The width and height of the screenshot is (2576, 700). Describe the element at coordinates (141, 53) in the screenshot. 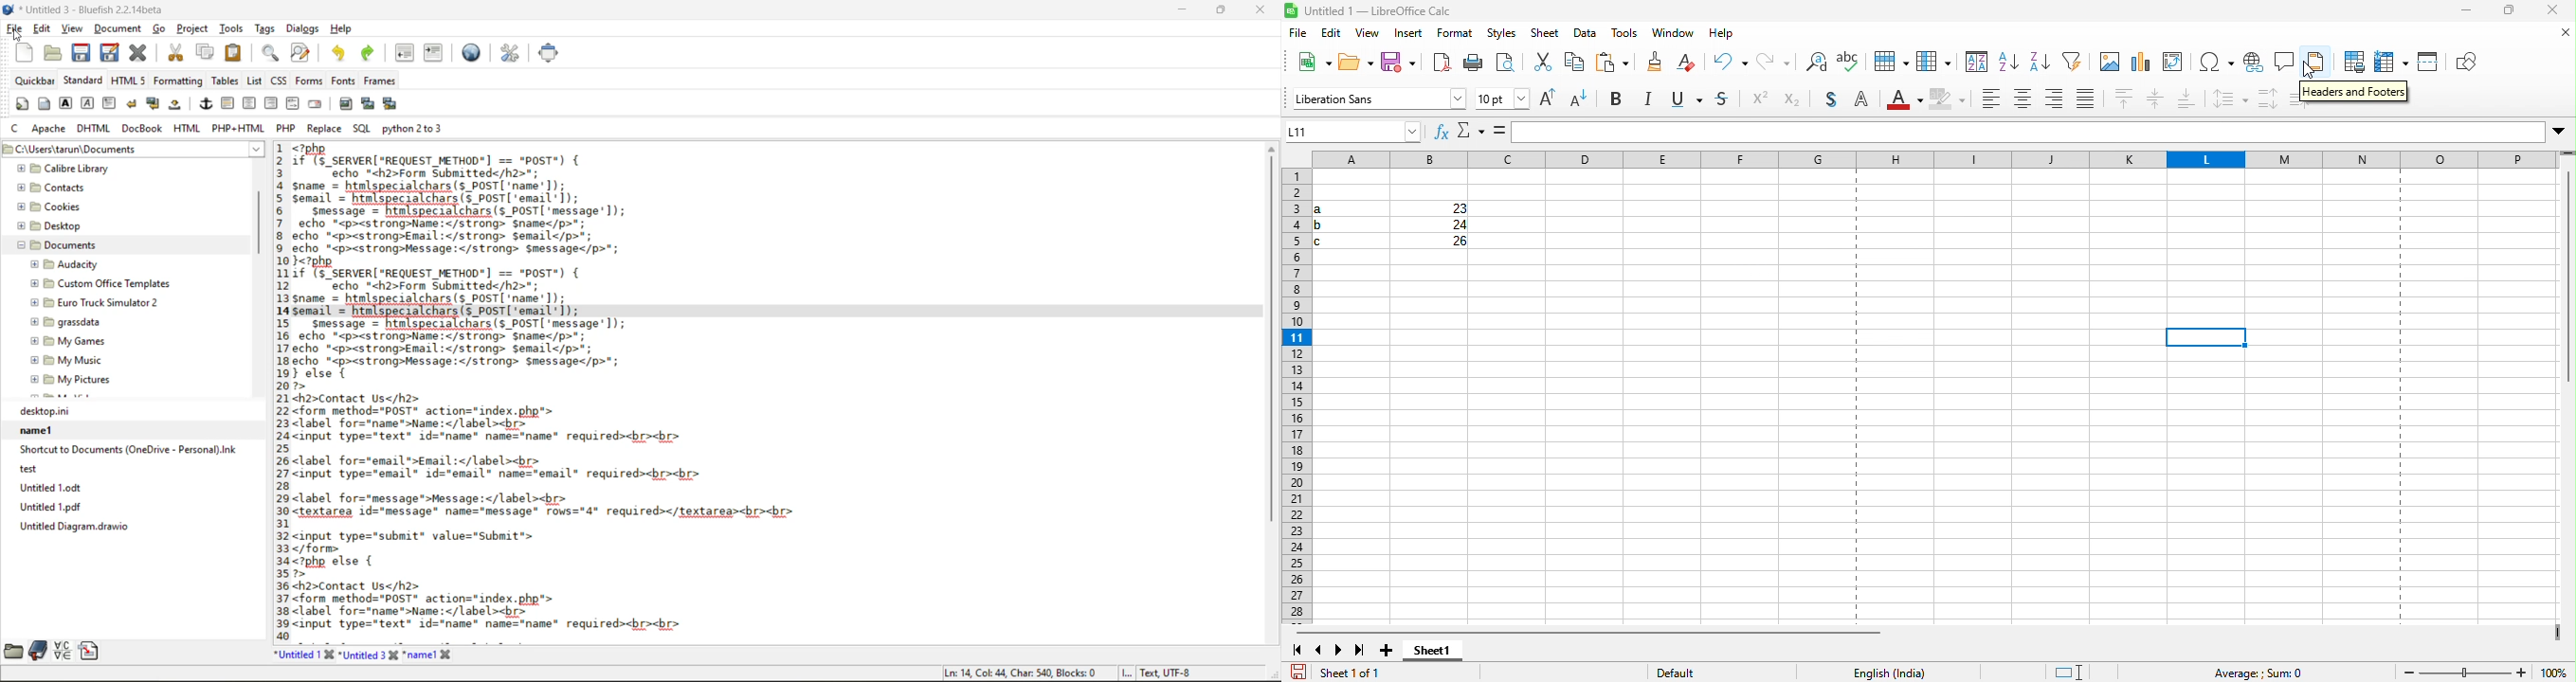

I see `close current file` at that location.